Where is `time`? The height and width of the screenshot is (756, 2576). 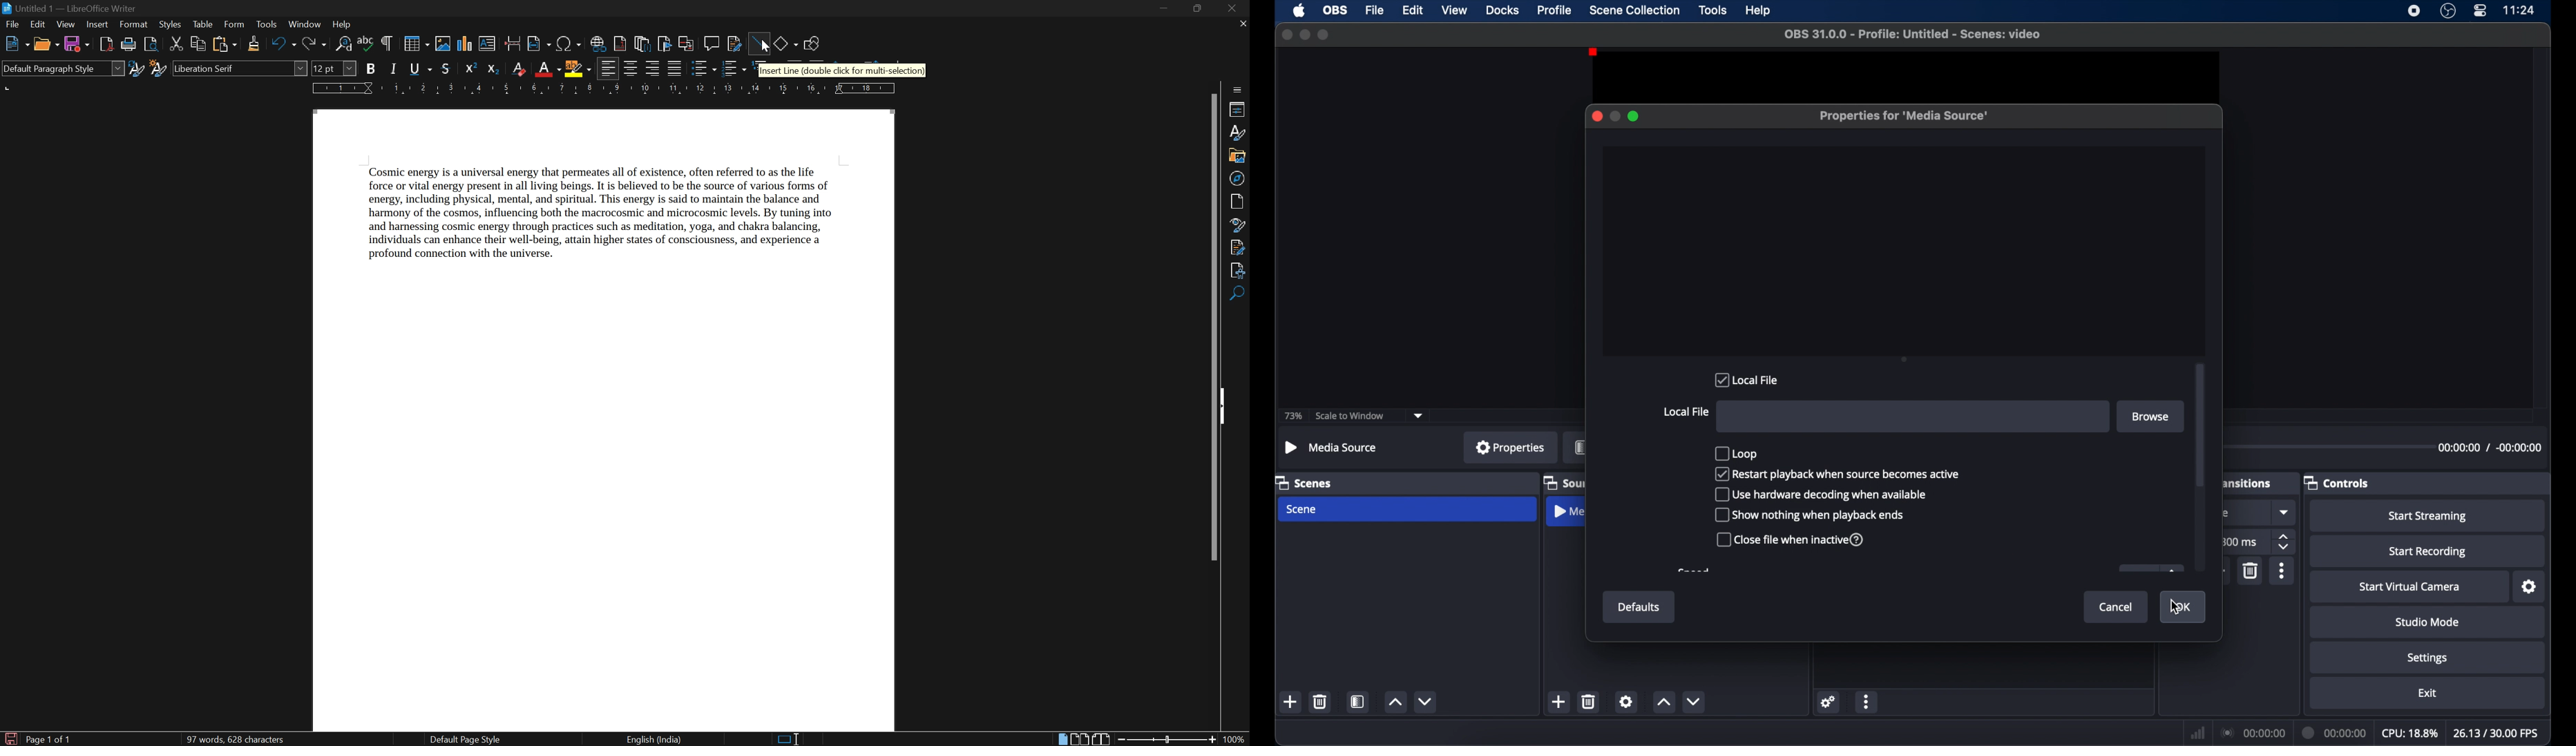
time is located at coordinates (2519, 10).